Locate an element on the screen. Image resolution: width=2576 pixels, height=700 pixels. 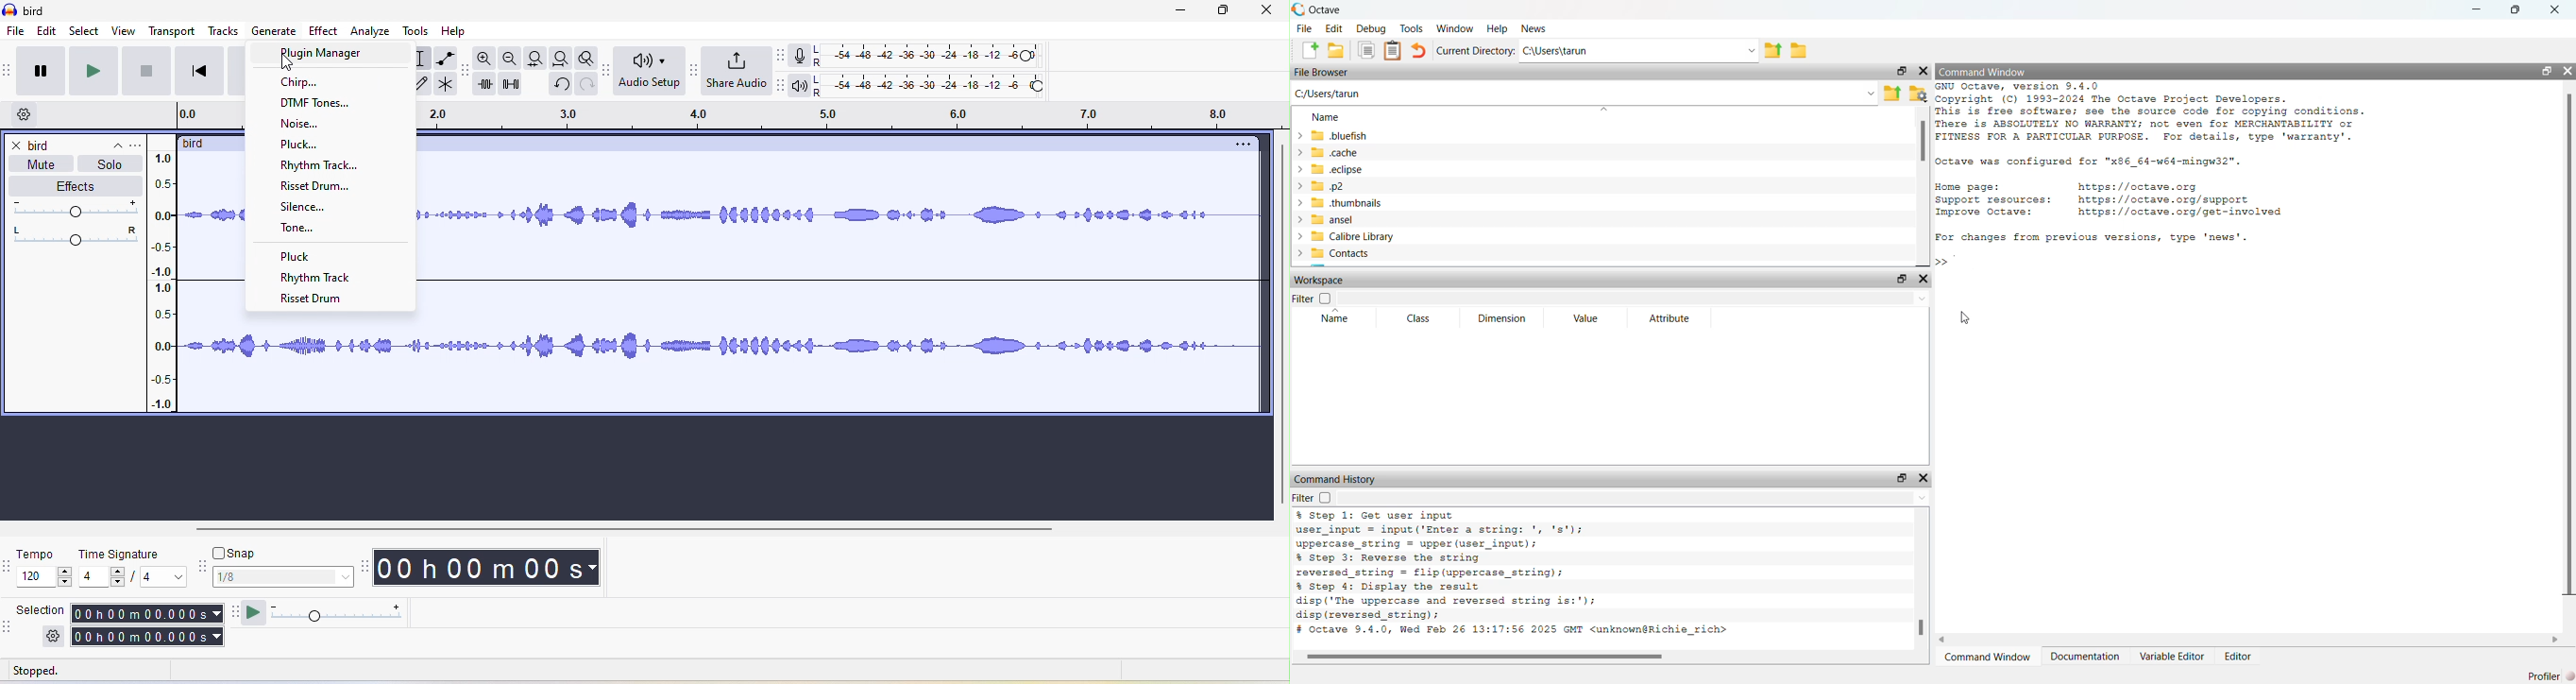
name is located at coordinates (1325, 117).